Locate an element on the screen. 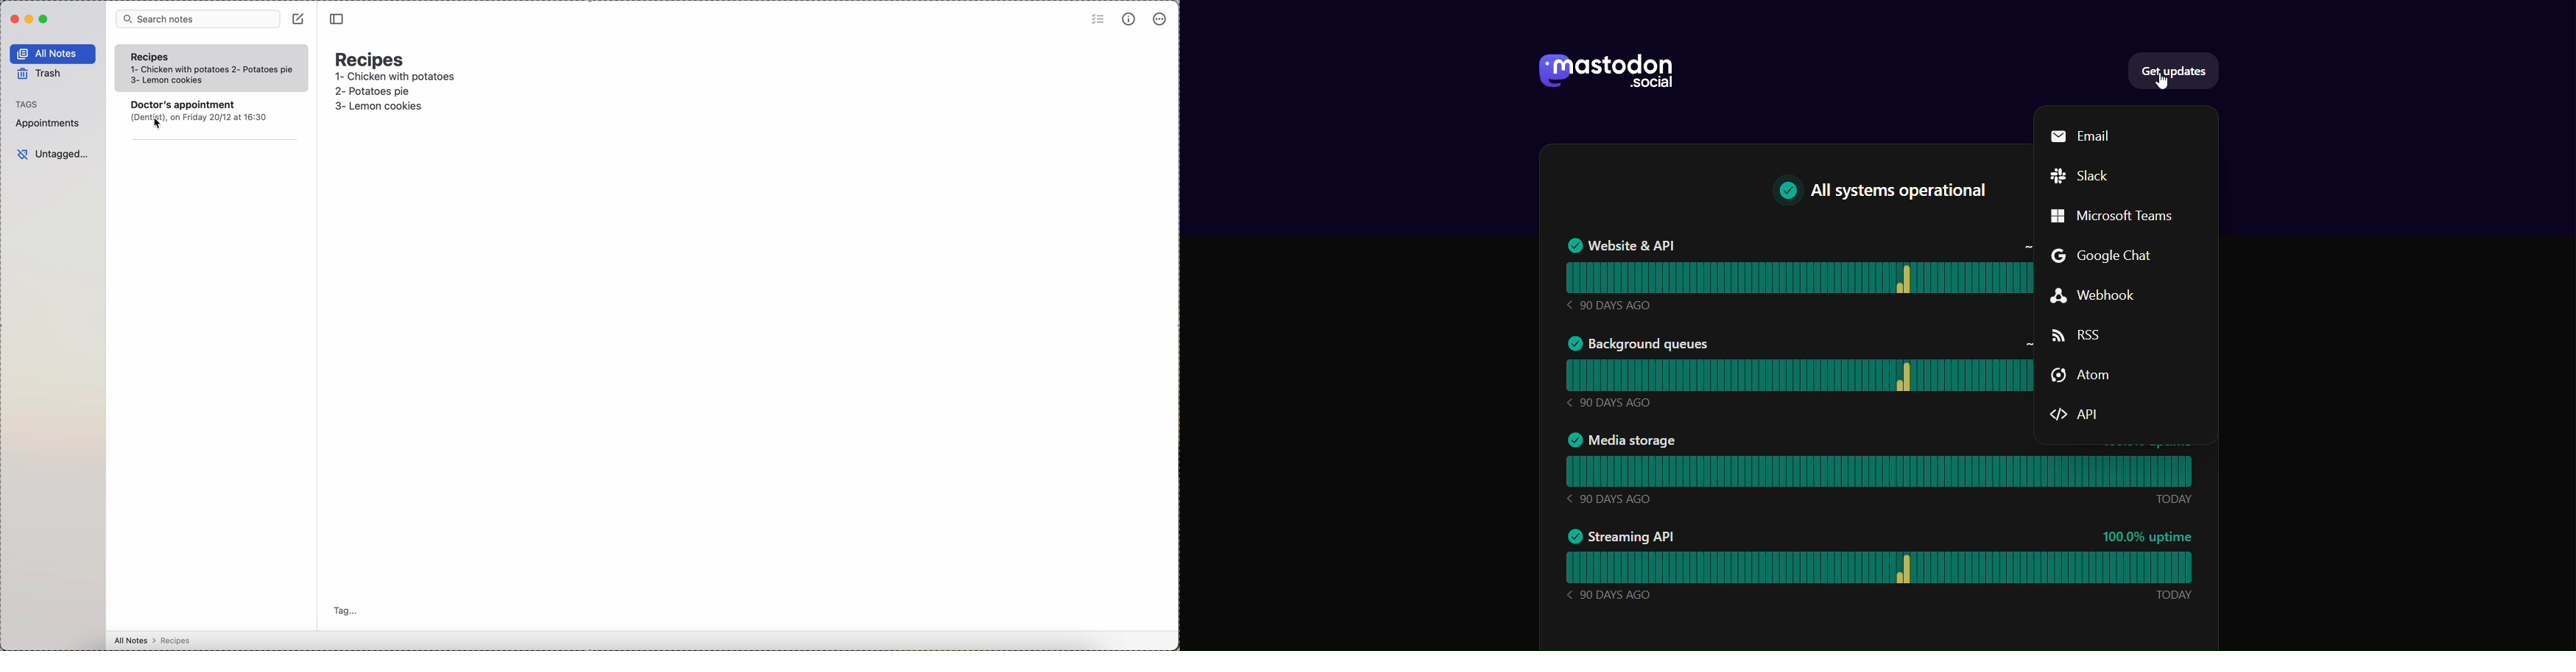  1-chicken with potatoes 2- Potatoes pie is located at coordinates (211, 70).